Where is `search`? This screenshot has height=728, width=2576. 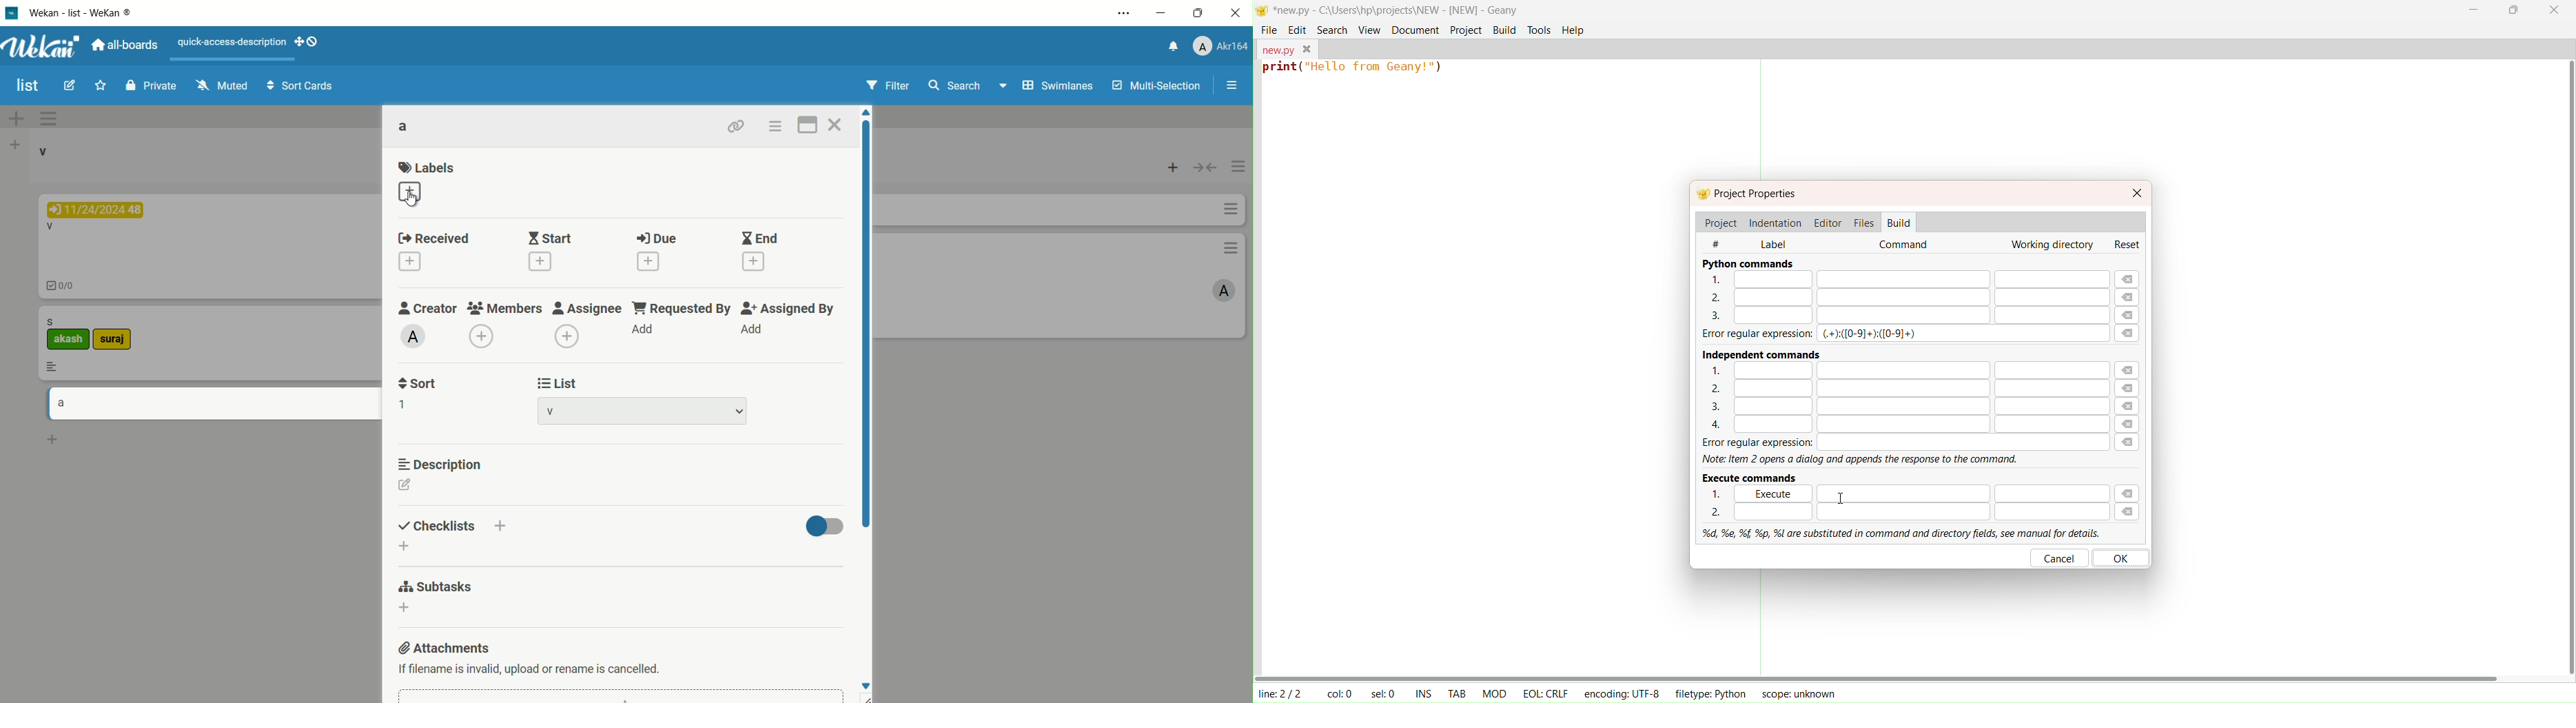 search is located at coordinates (956, 85).